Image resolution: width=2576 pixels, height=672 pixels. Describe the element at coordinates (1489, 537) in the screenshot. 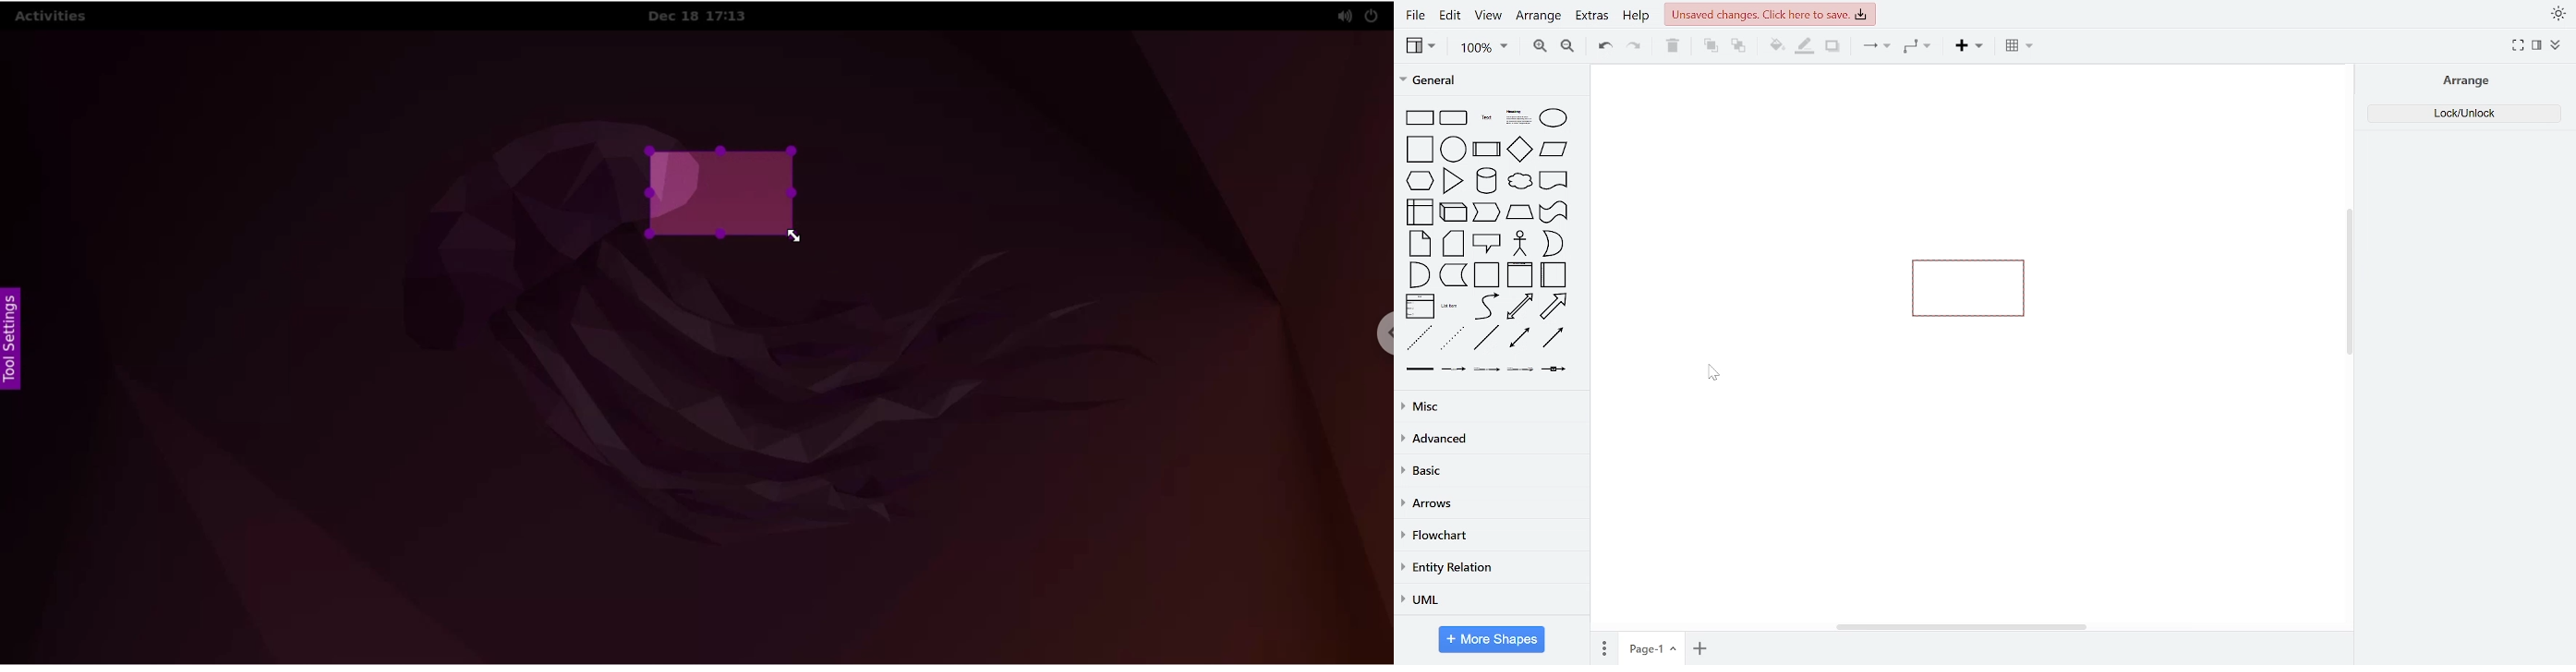

I see `flowchart` at that location.